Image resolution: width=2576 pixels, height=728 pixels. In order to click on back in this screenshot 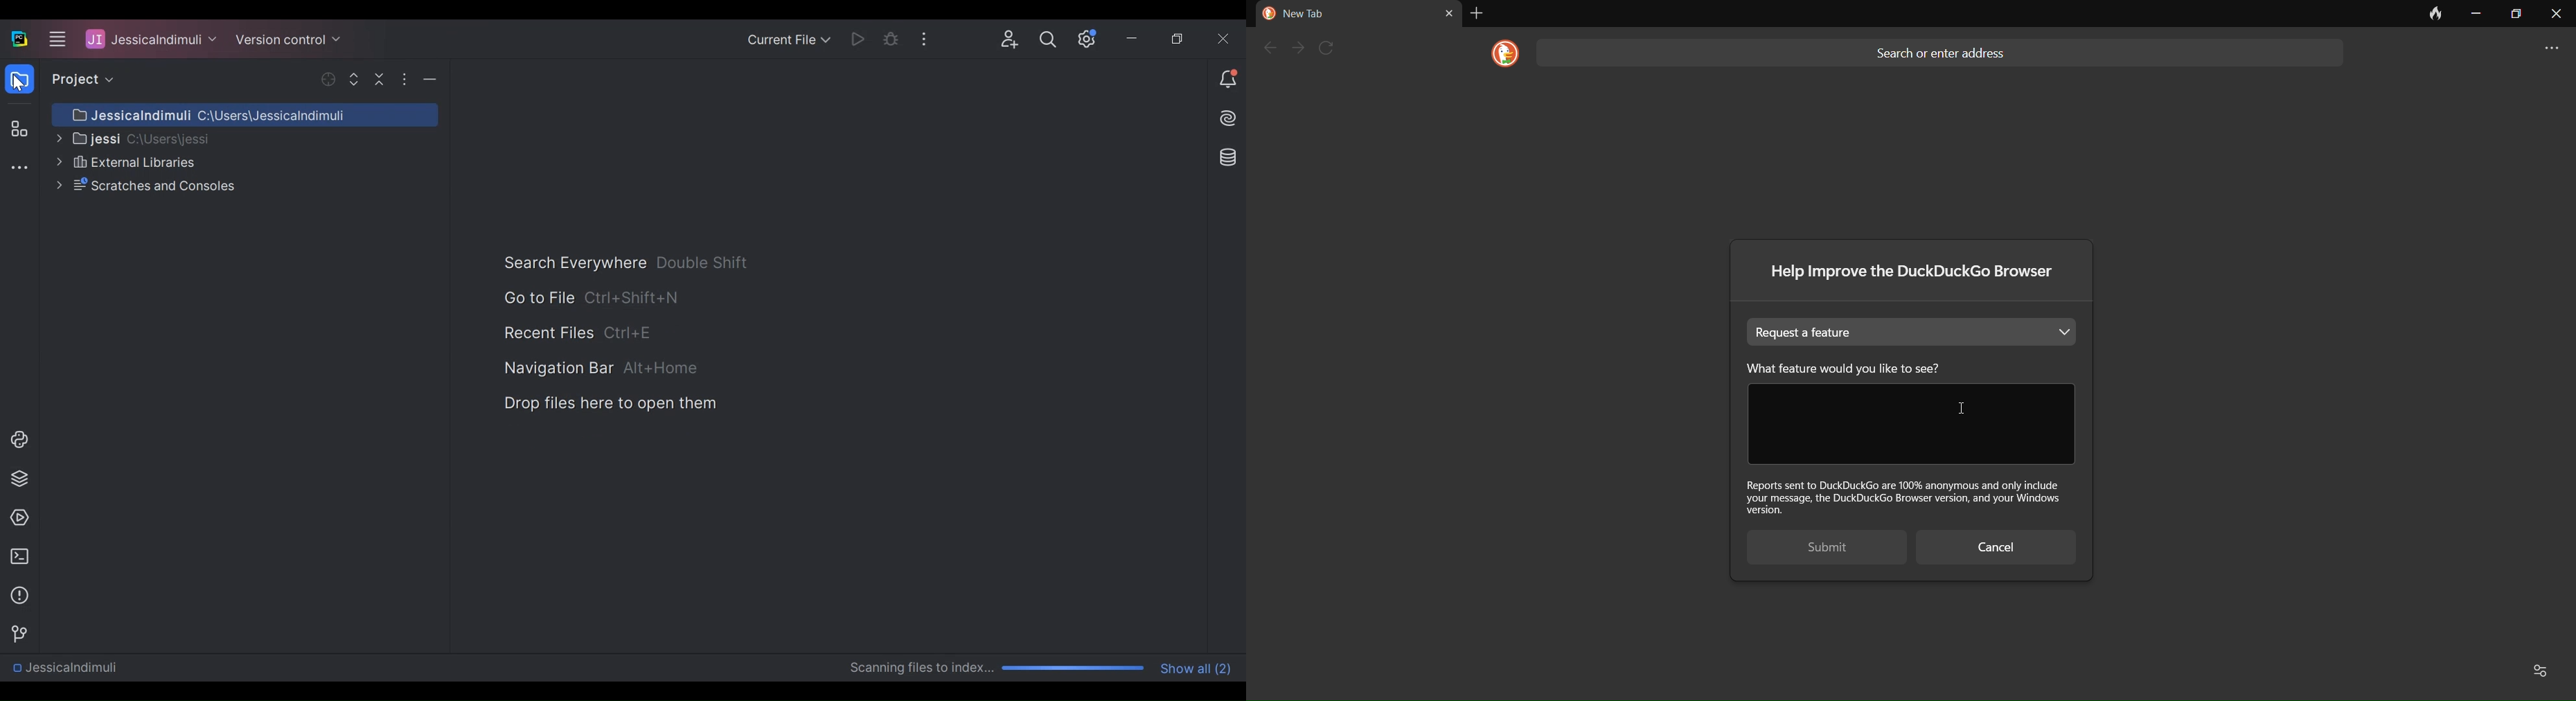, I will do `click(1268, 48)`.